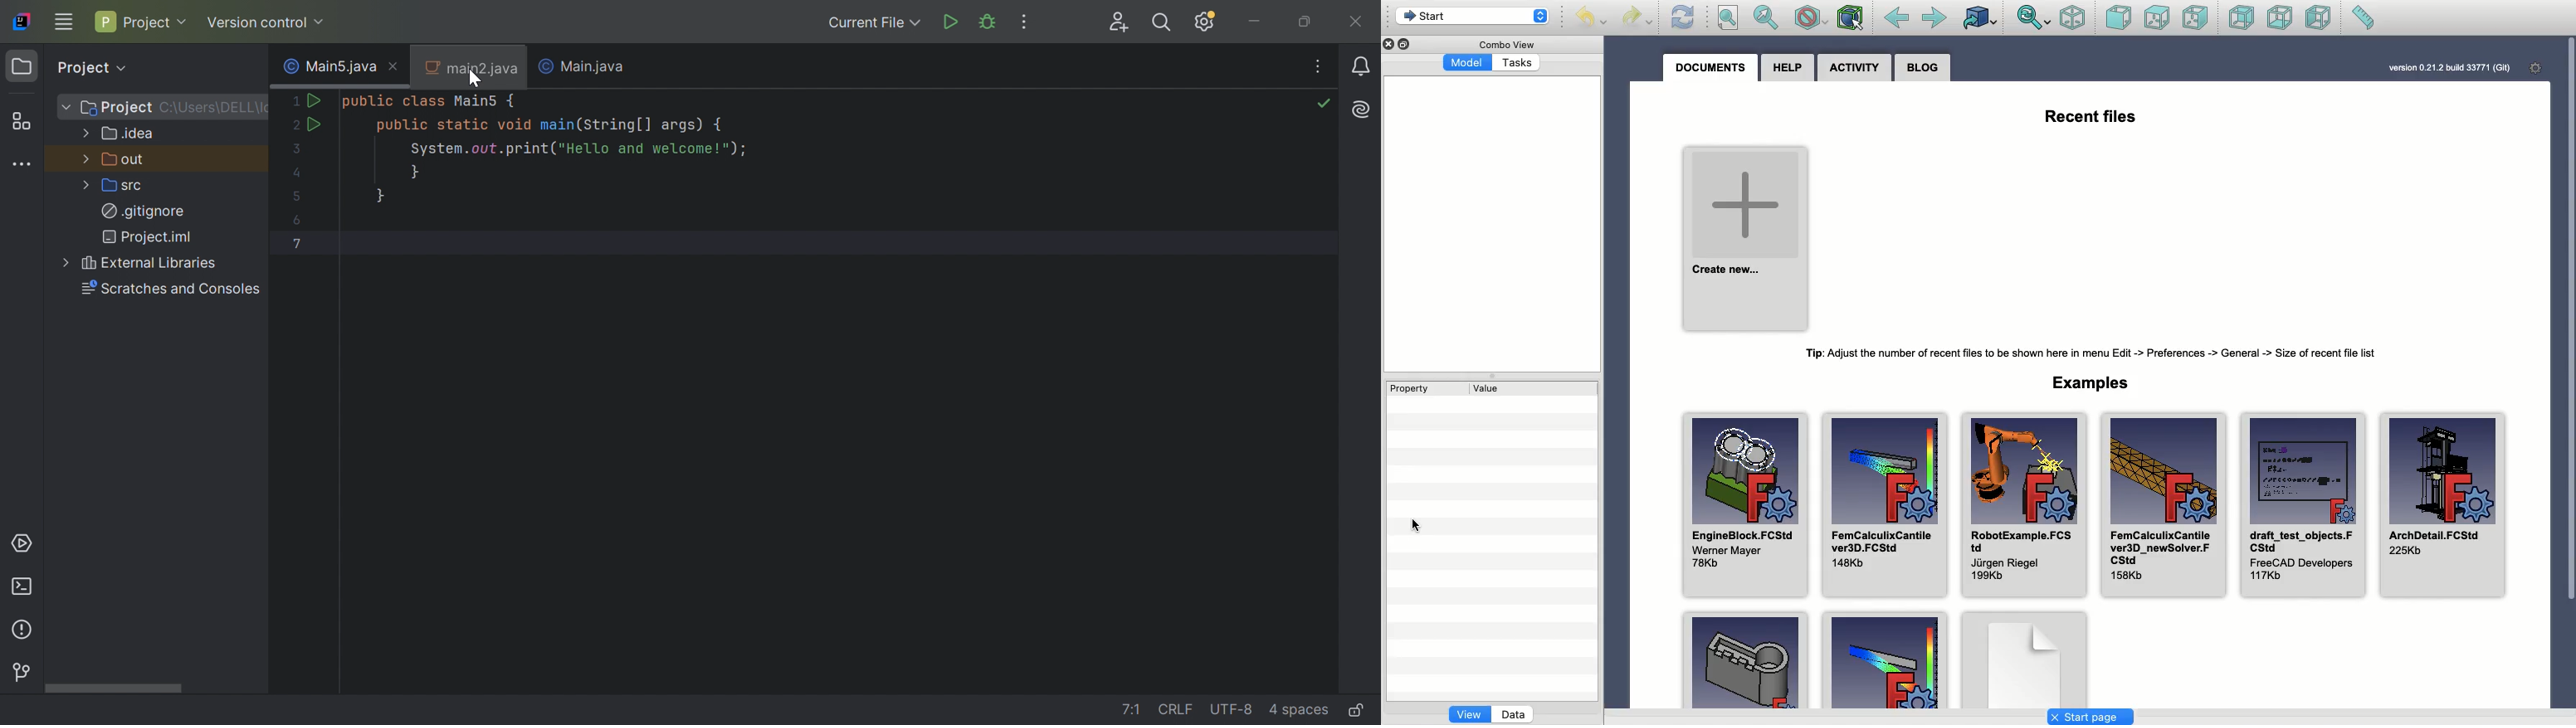  I want to click on 6, so click(299, 221).